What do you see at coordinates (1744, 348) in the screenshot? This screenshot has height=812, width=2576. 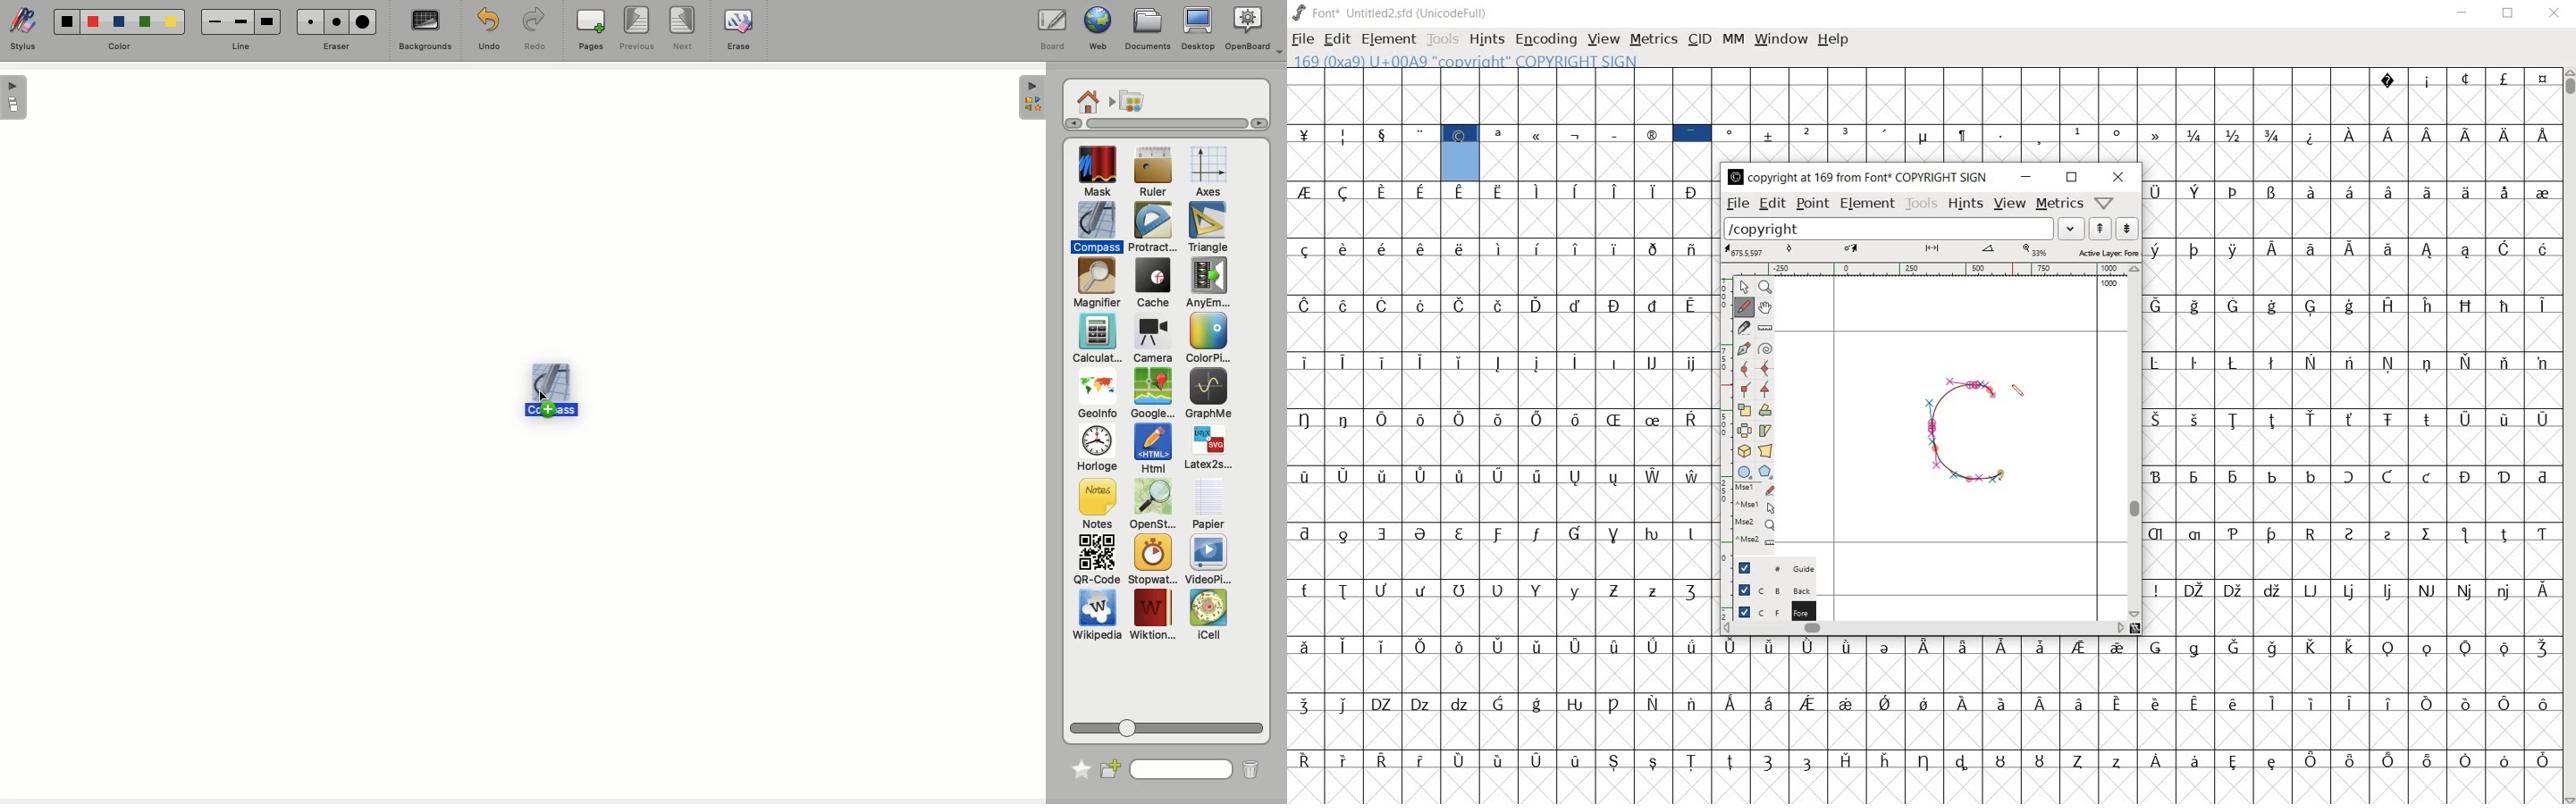 I see `add a point, then drag out its control points` at bounding box center [1744, 348].